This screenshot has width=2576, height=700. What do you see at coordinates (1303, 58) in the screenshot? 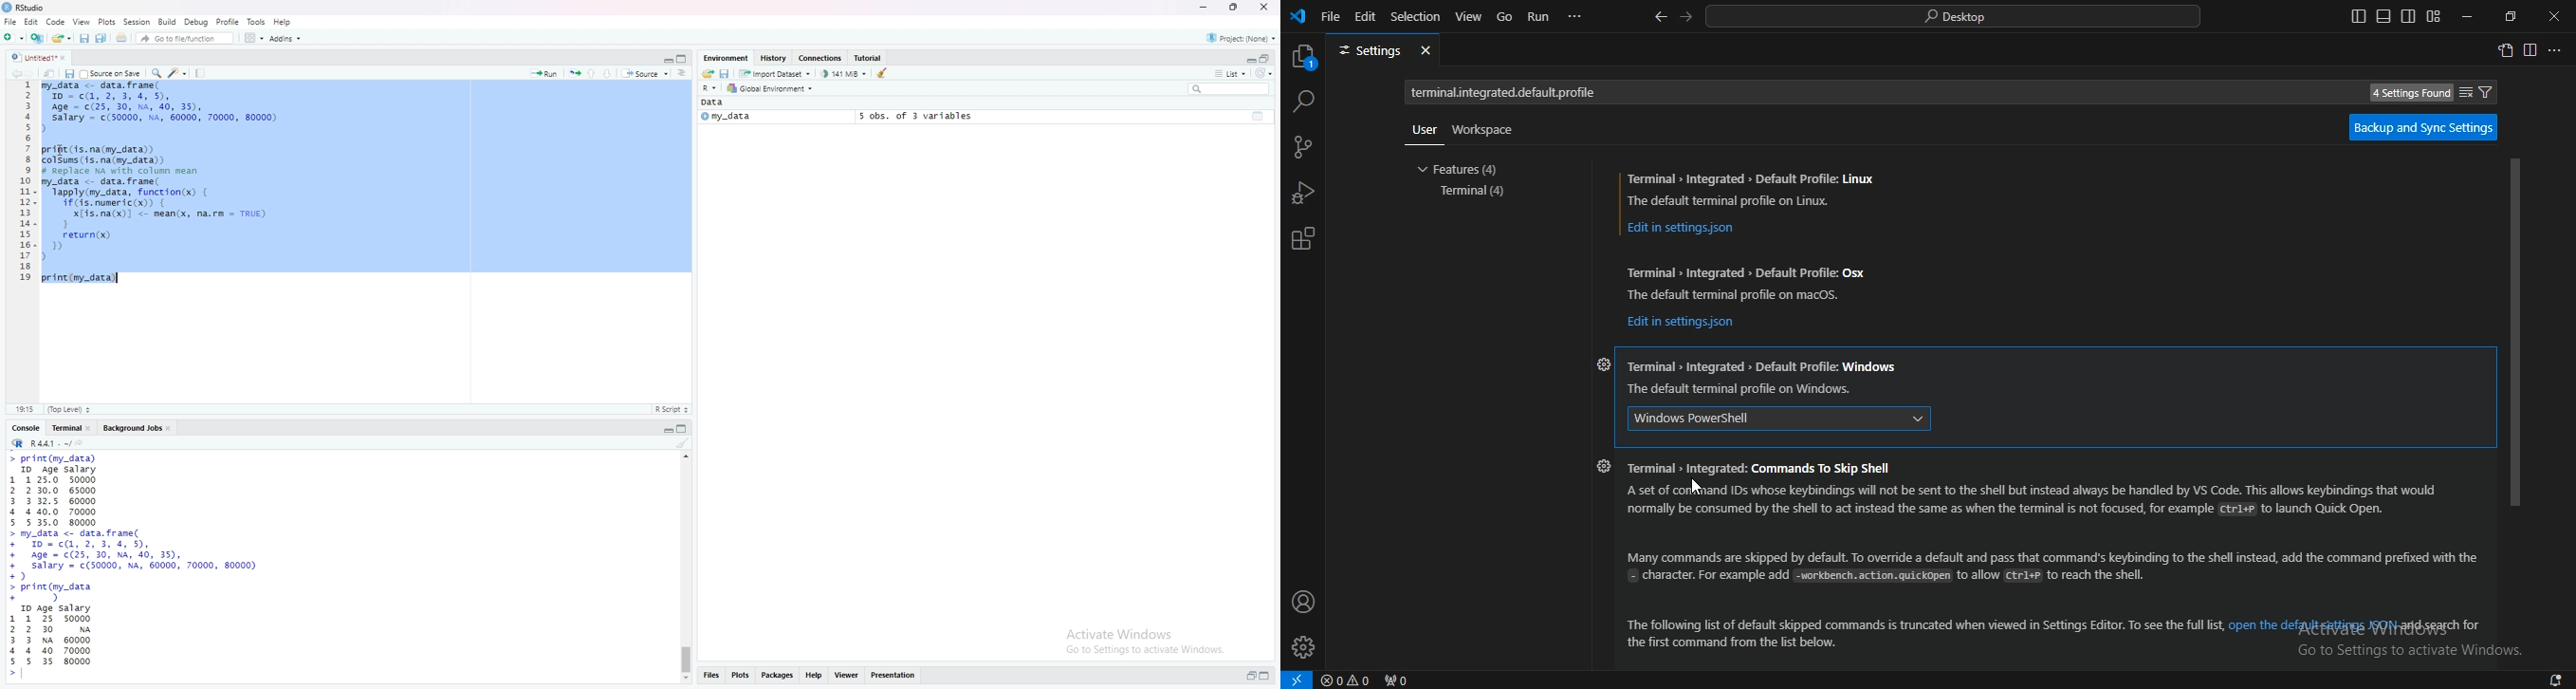
I see `explorer` at bounding box center [1303, 58].